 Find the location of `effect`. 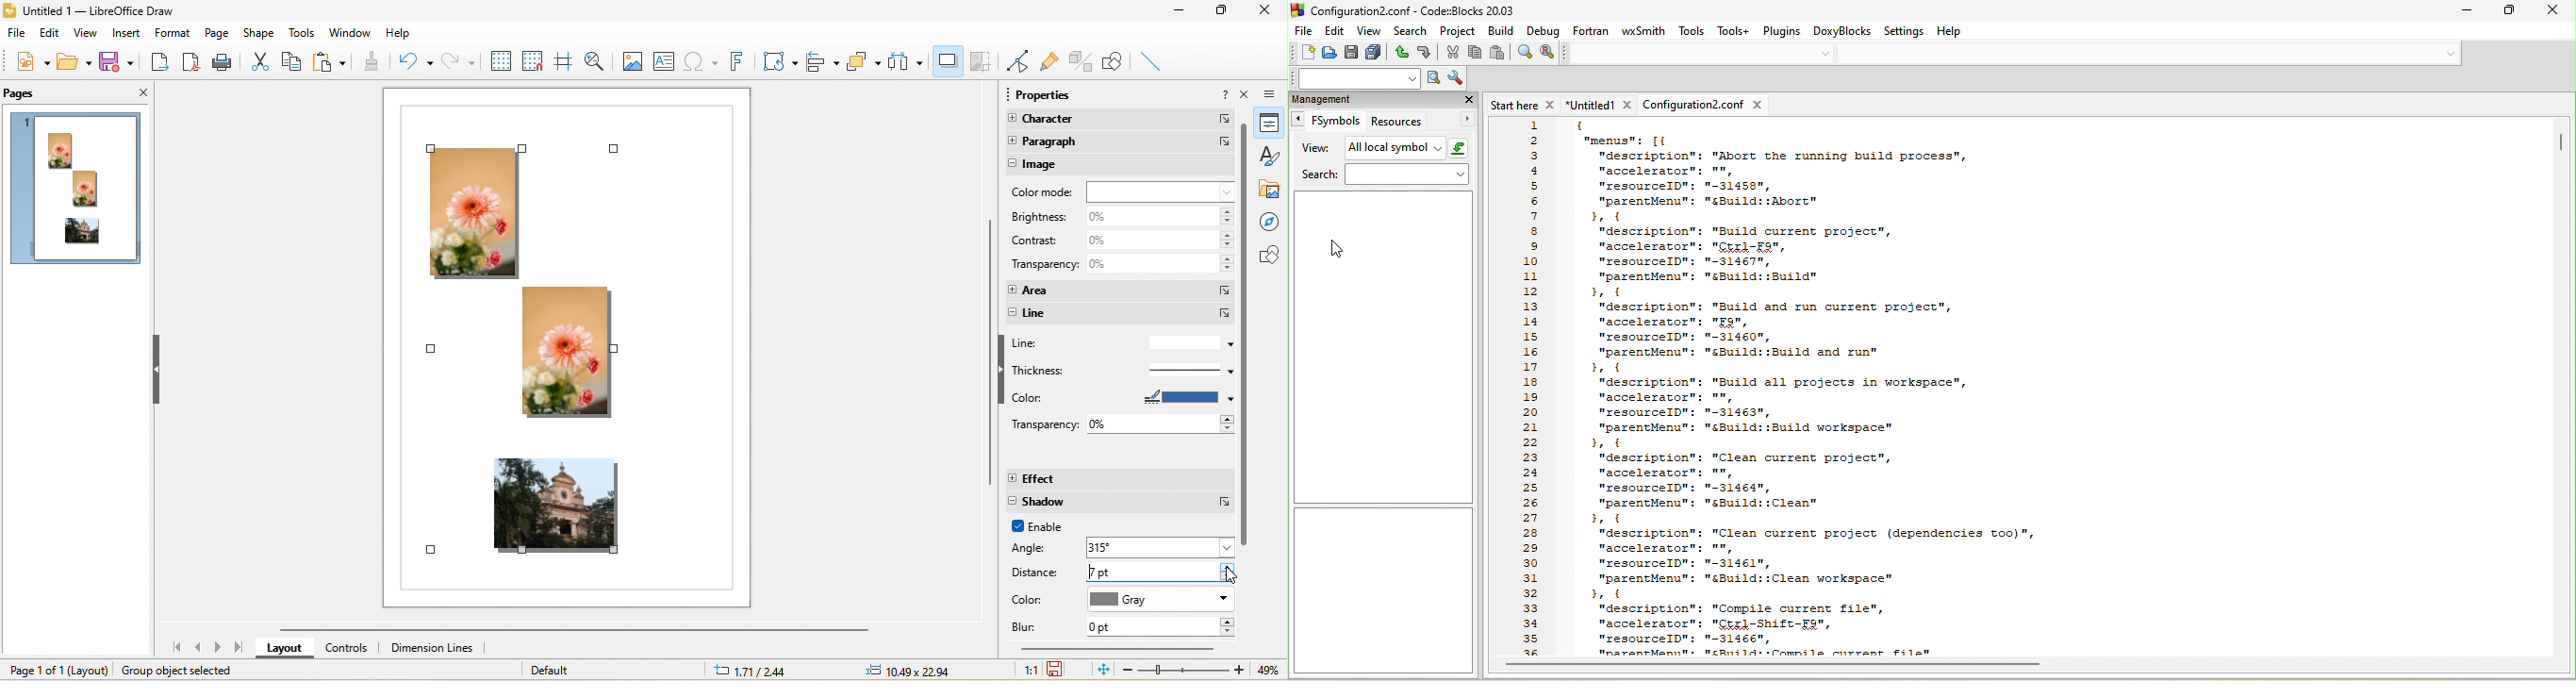

effect is located at coordinates (1120, 479).